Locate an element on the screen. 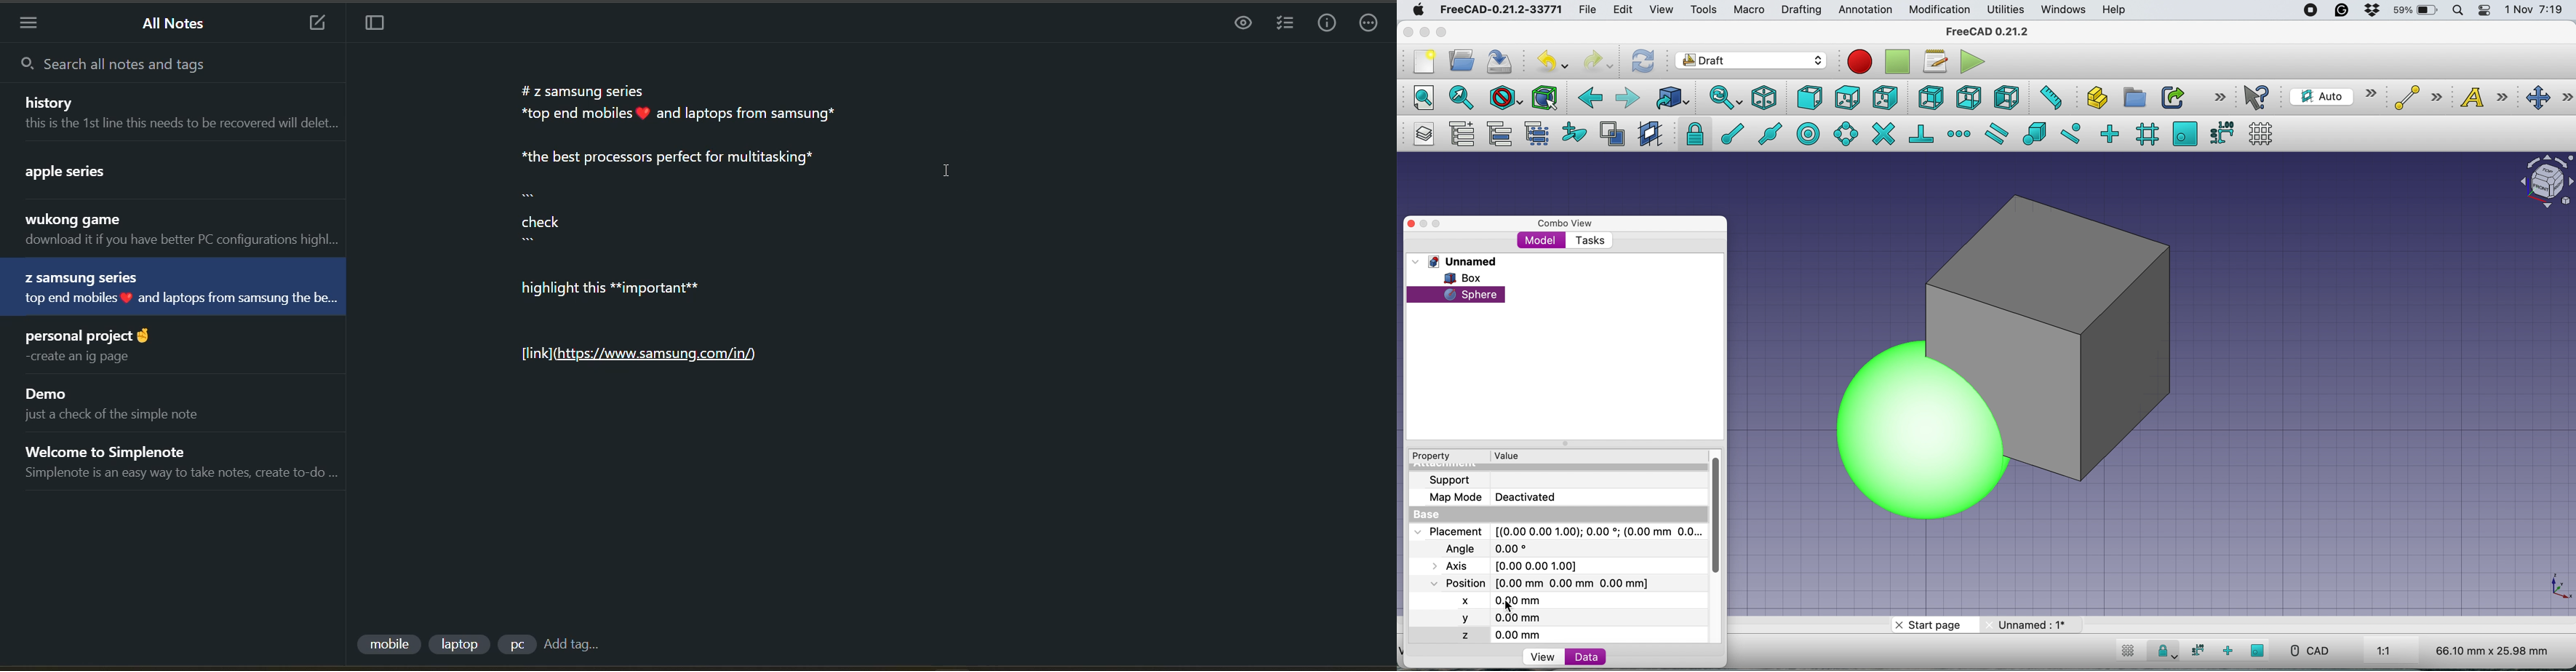  snap center is located at coordinates (1808, 133).